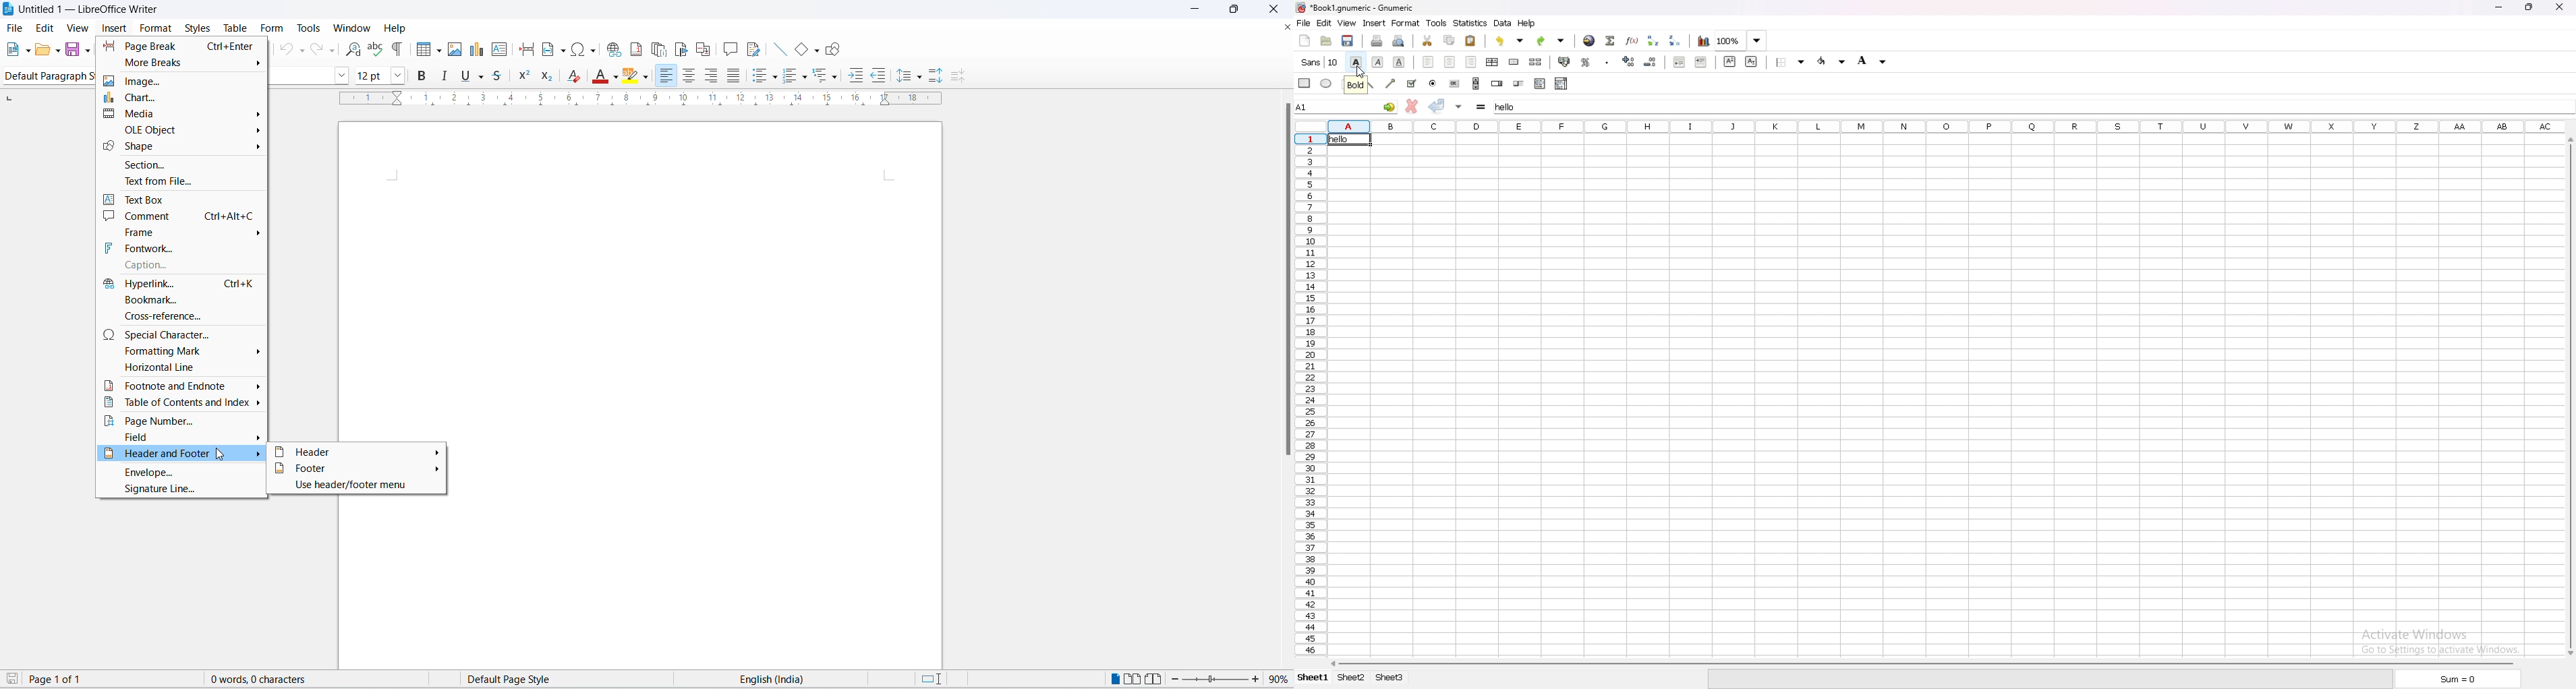 This screenshot has height=700, width=2576. I want to click on save, so click(74, 50).